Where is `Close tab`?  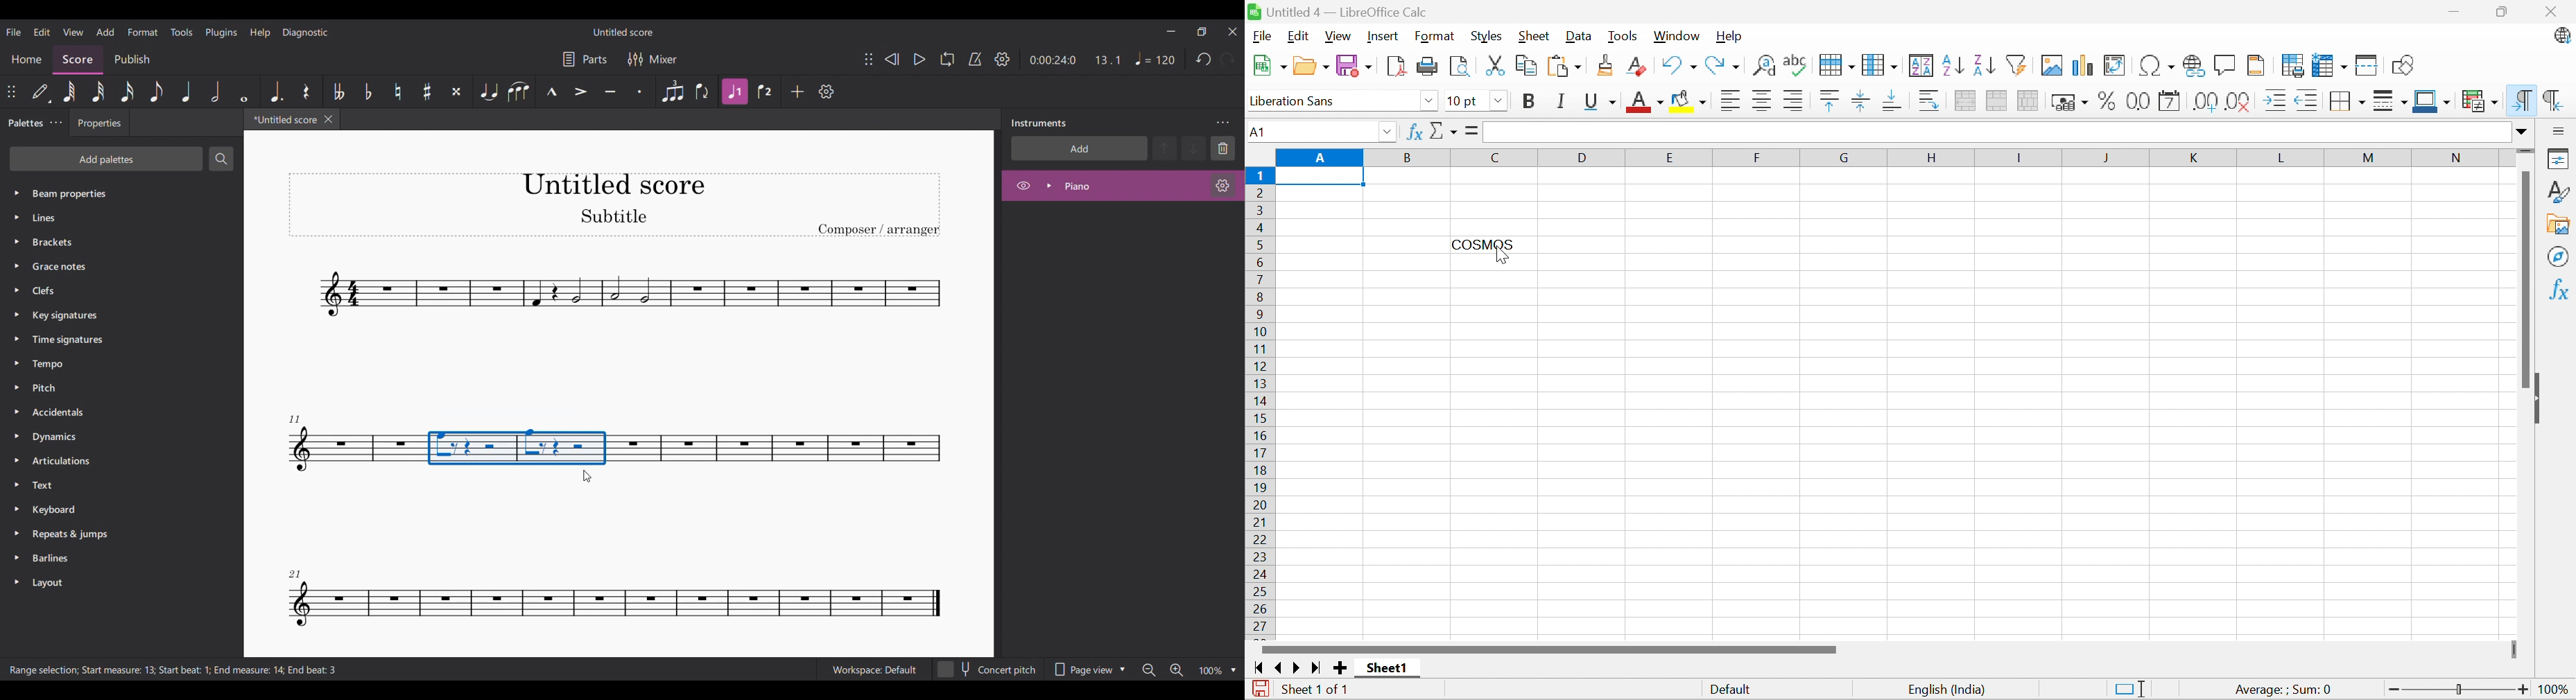 Close tab is located at coordinates (329, 119).